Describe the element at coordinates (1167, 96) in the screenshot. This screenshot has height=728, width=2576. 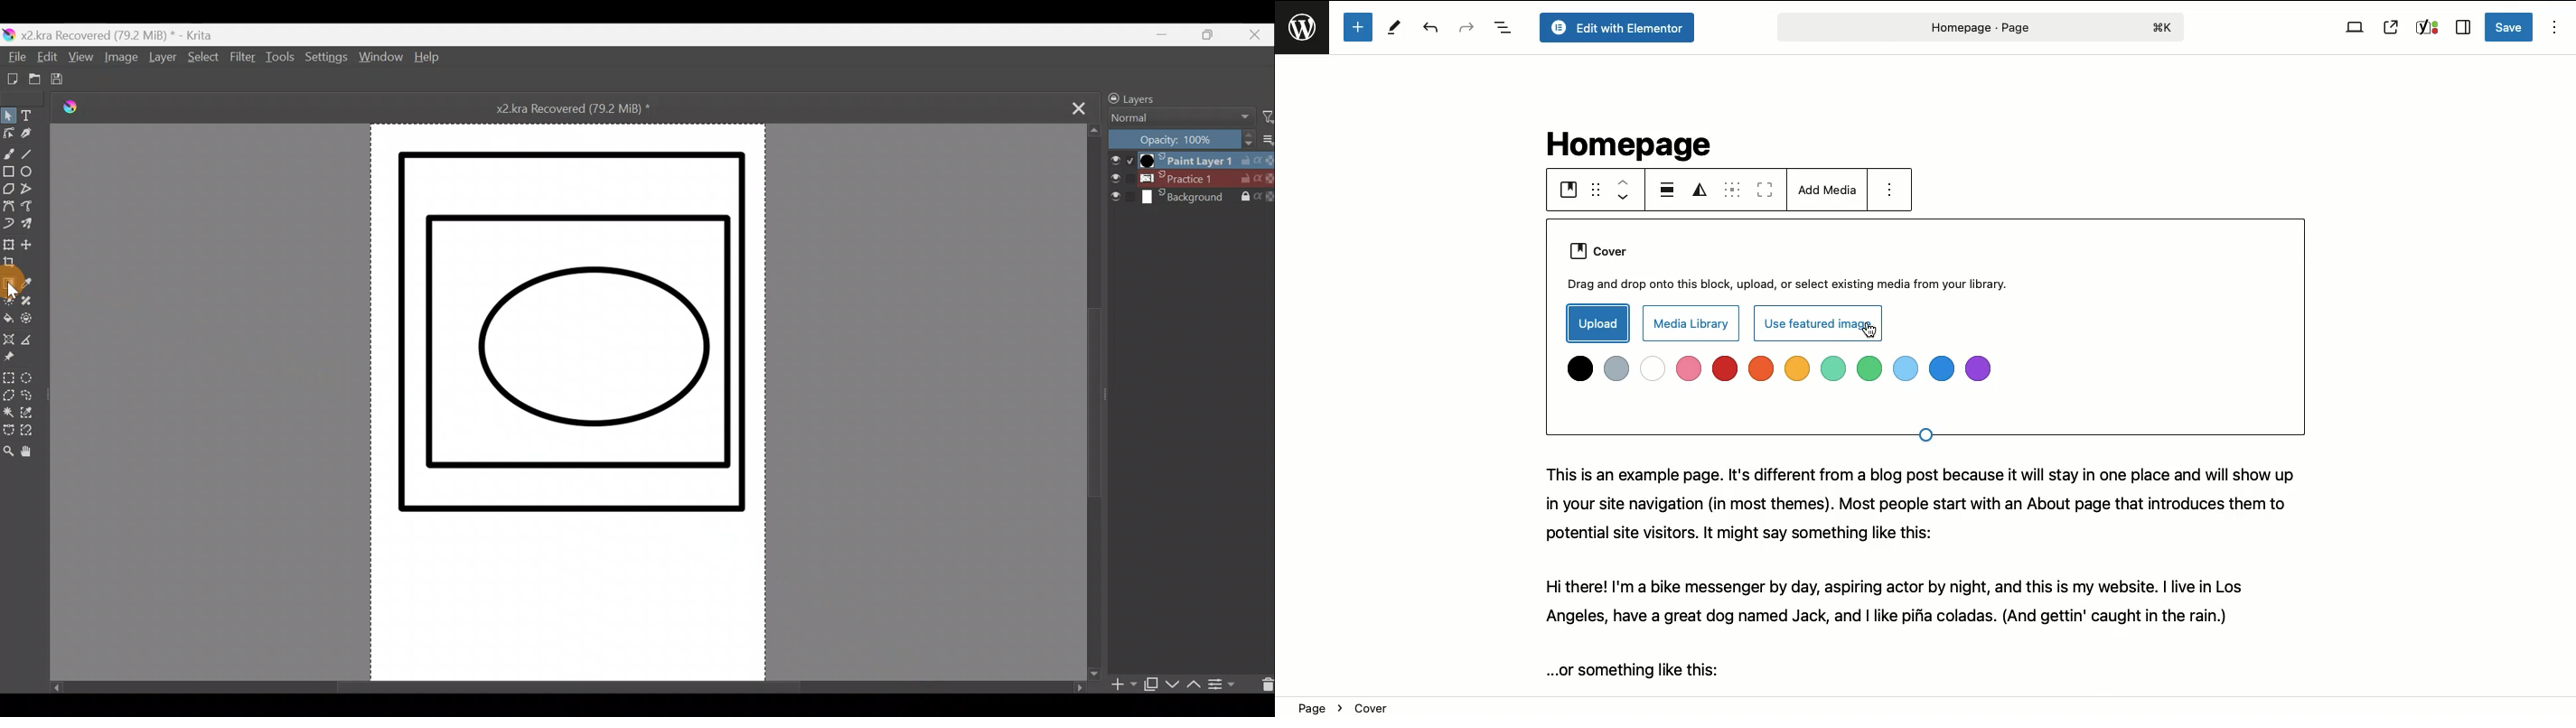
I see `Layers` at that location.